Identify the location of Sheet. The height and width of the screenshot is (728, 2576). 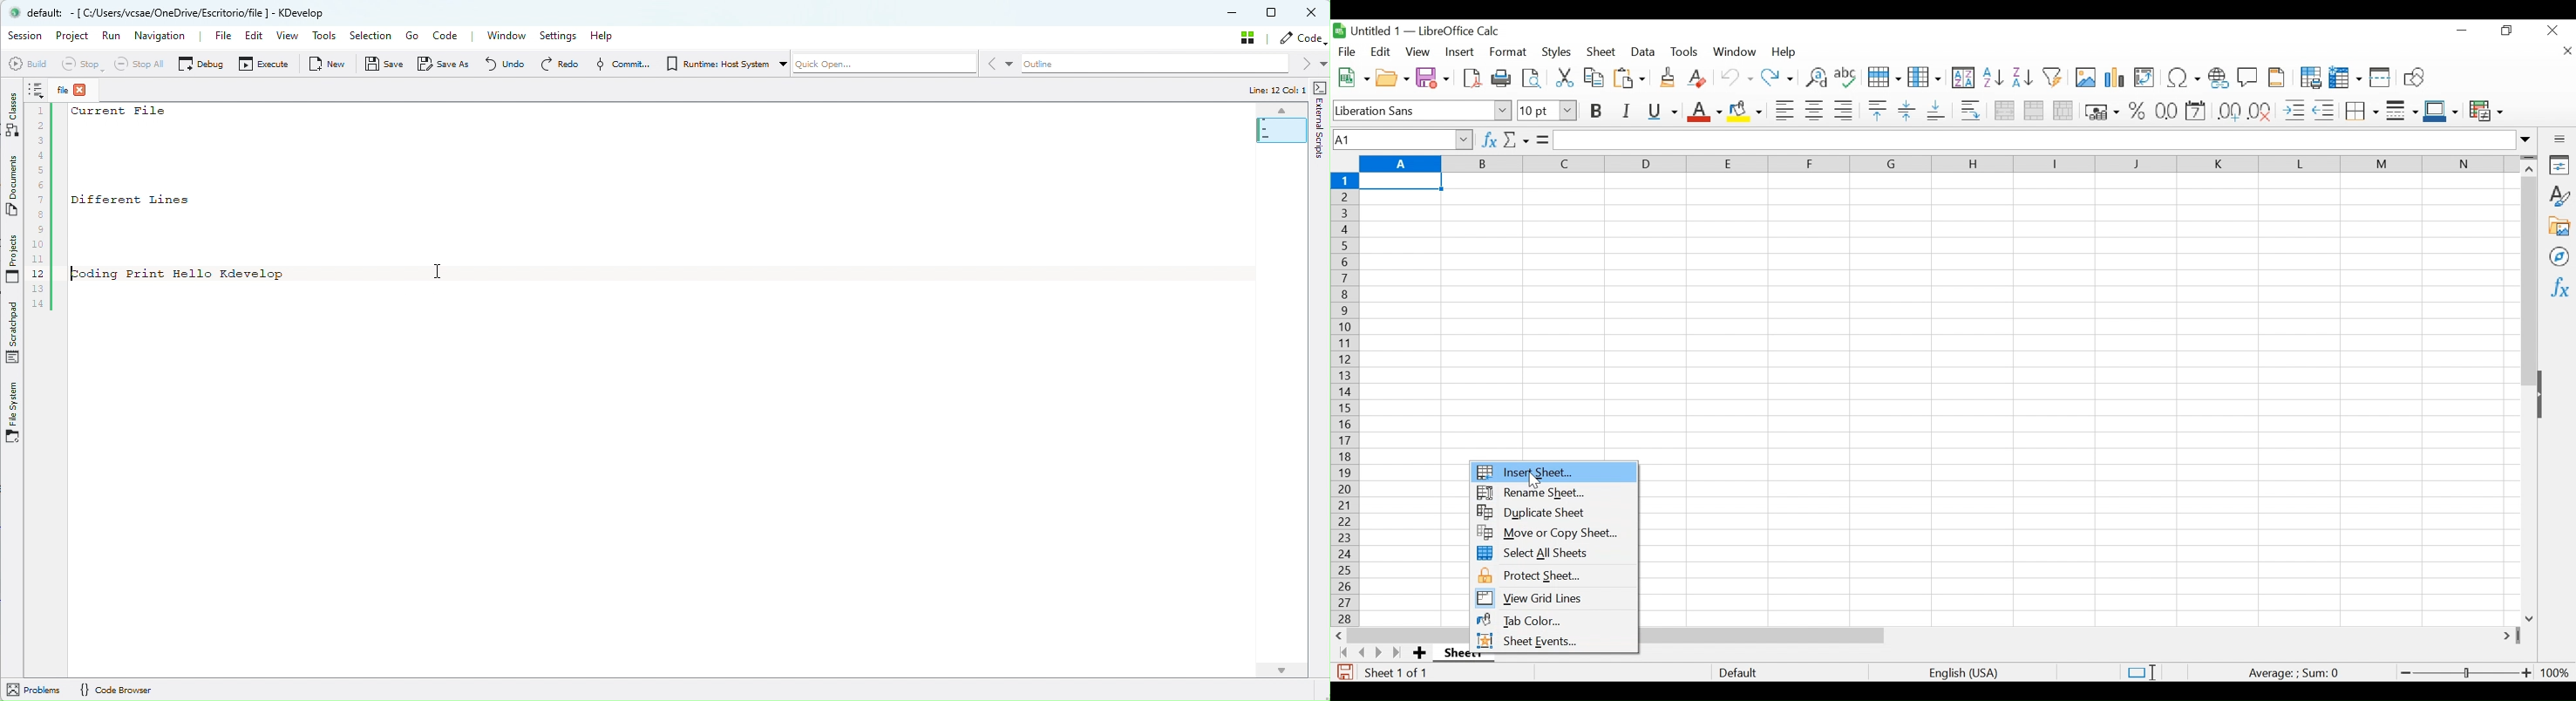
(1602, 52).